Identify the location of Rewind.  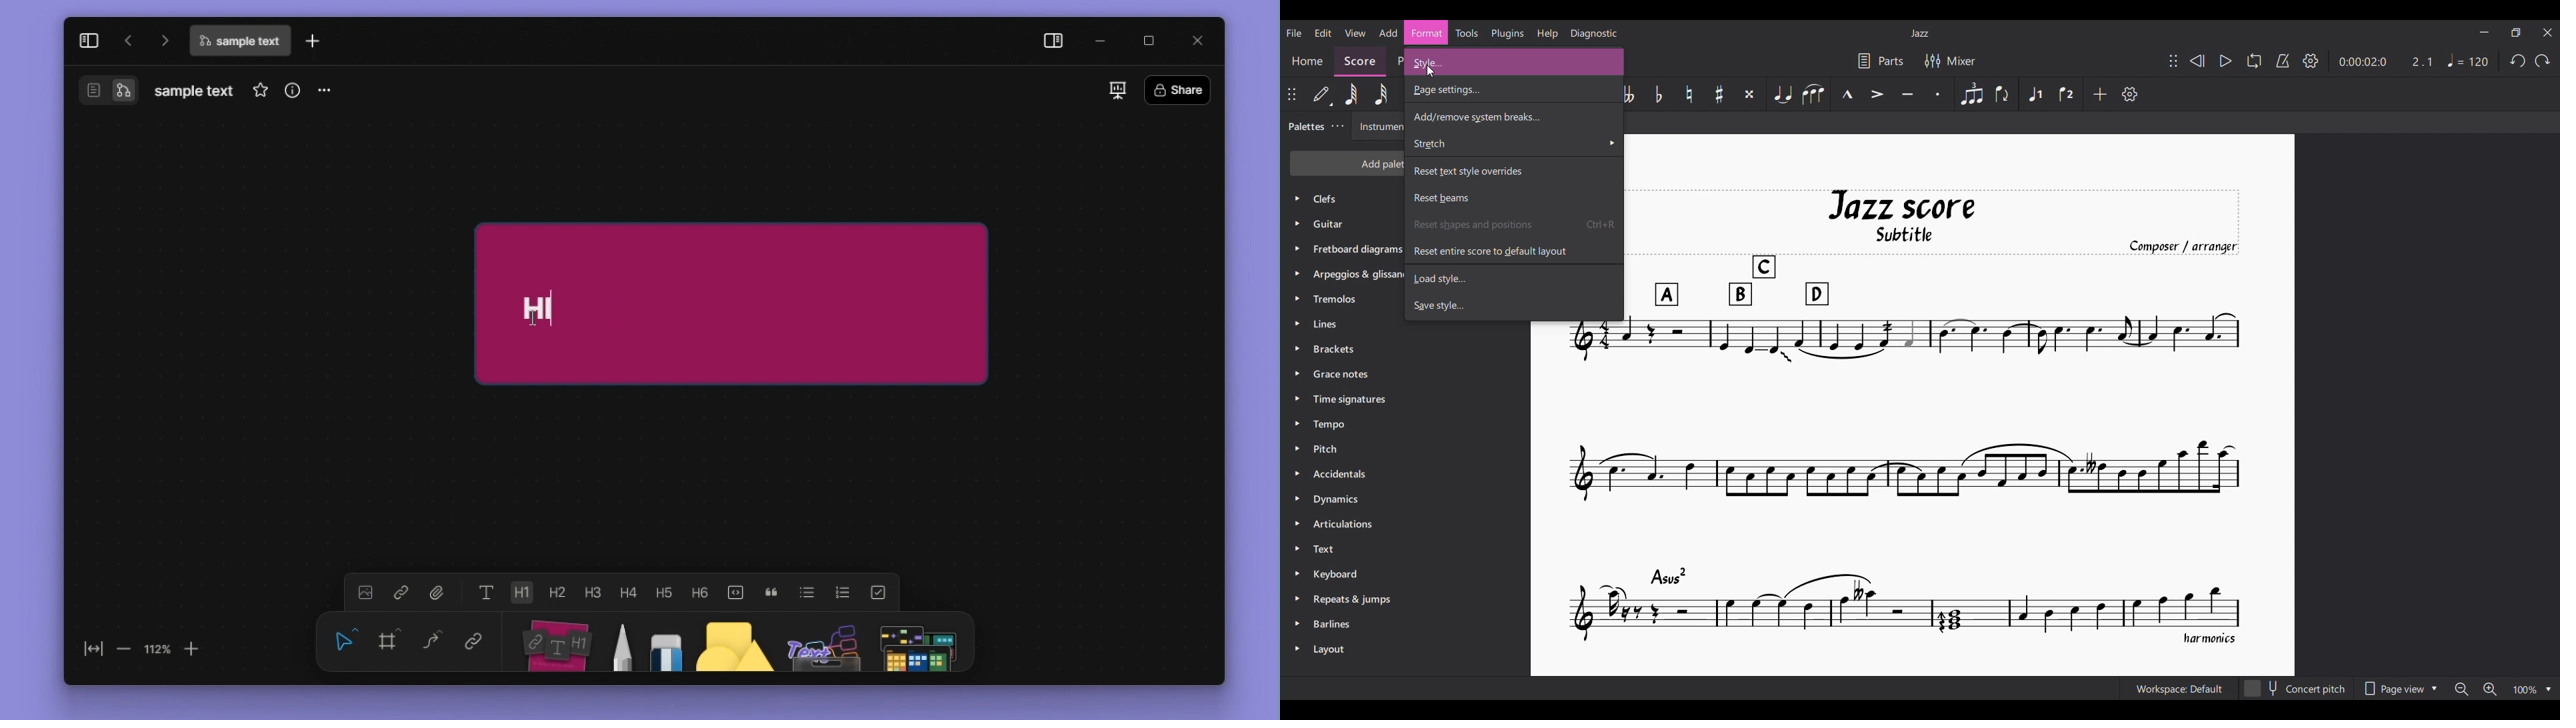
(2197, 61).